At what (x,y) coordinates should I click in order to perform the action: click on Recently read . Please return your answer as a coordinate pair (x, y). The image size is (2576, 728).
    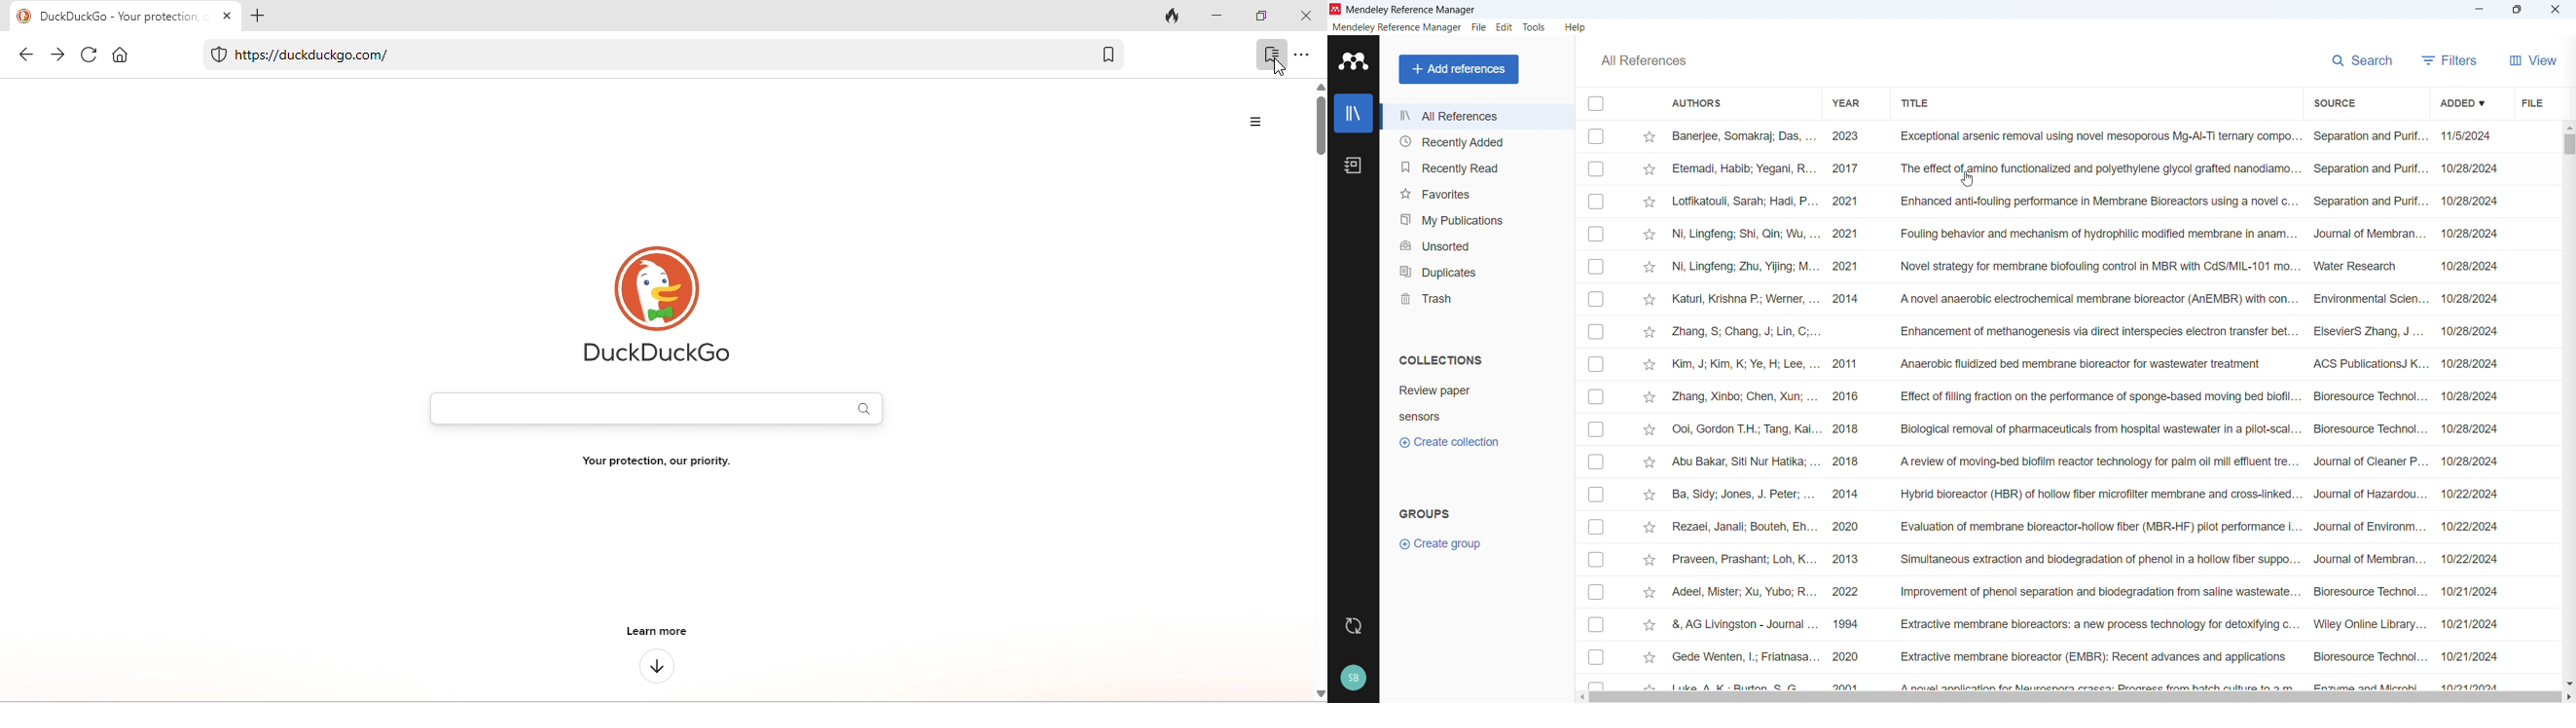
    Looking at the image, I should click on (1476, 167).